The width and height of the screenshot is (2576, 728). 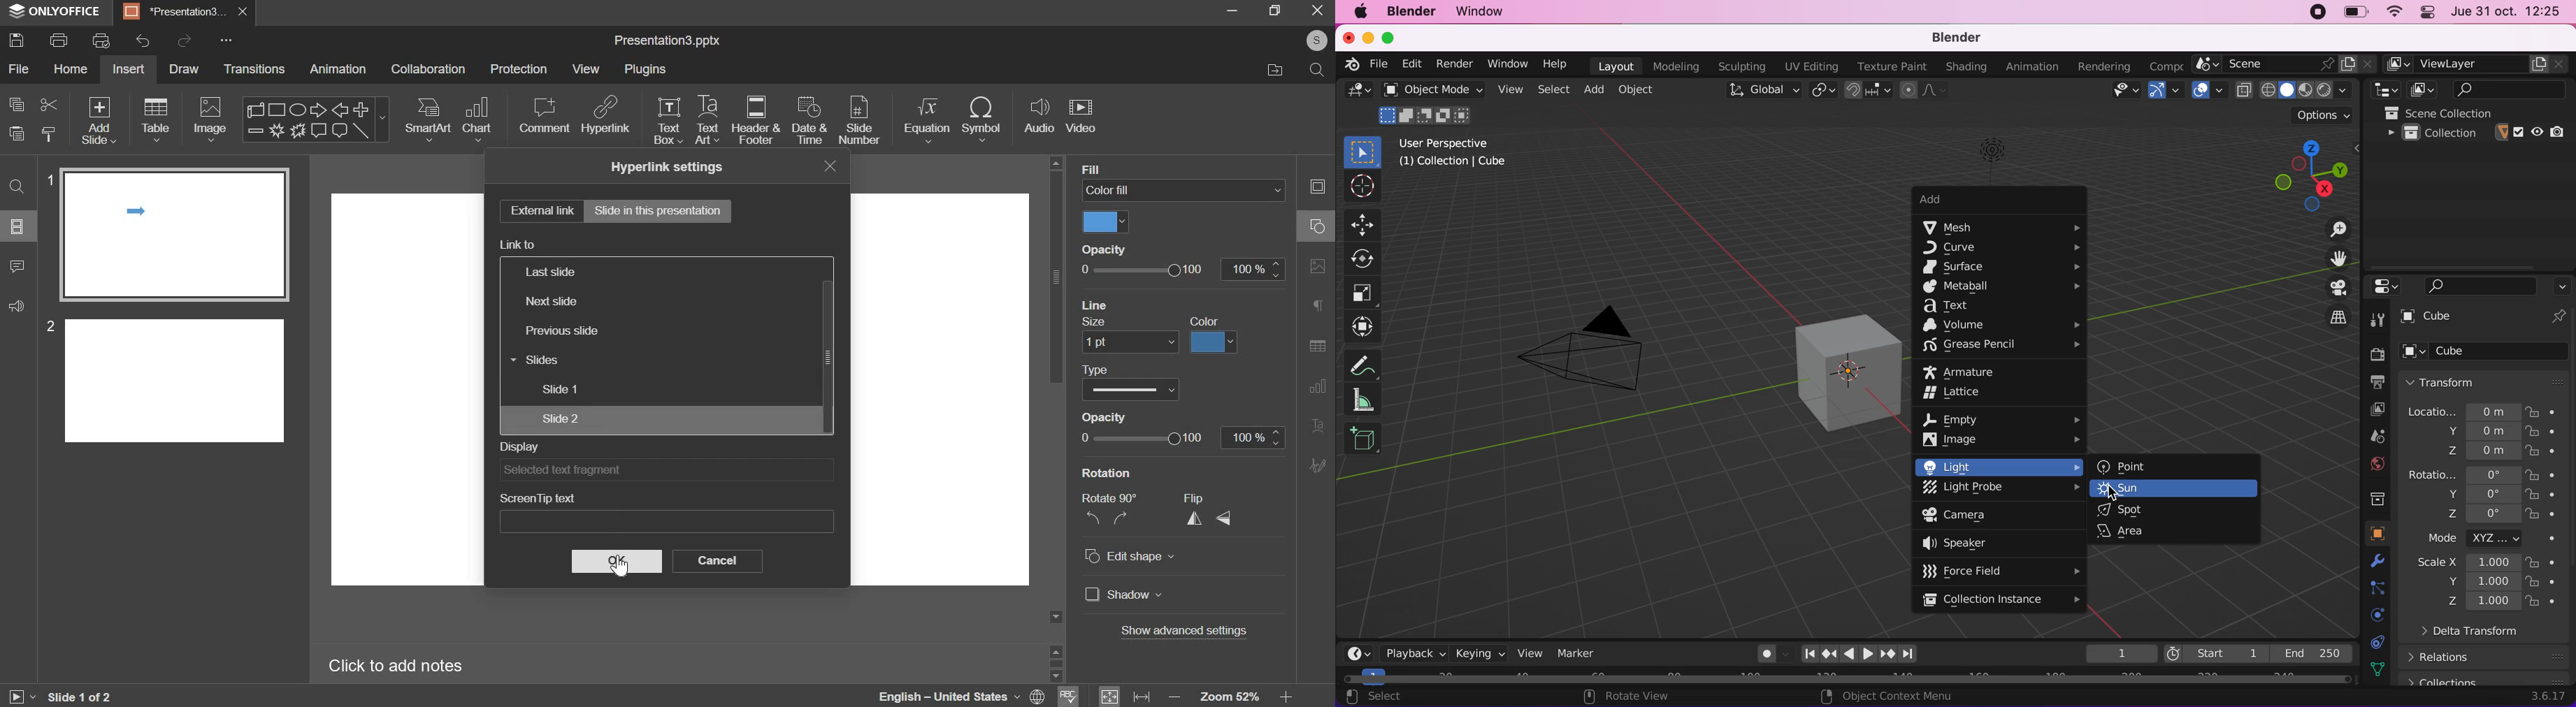 I want to click on rotate, so click(x=1365, y=257).